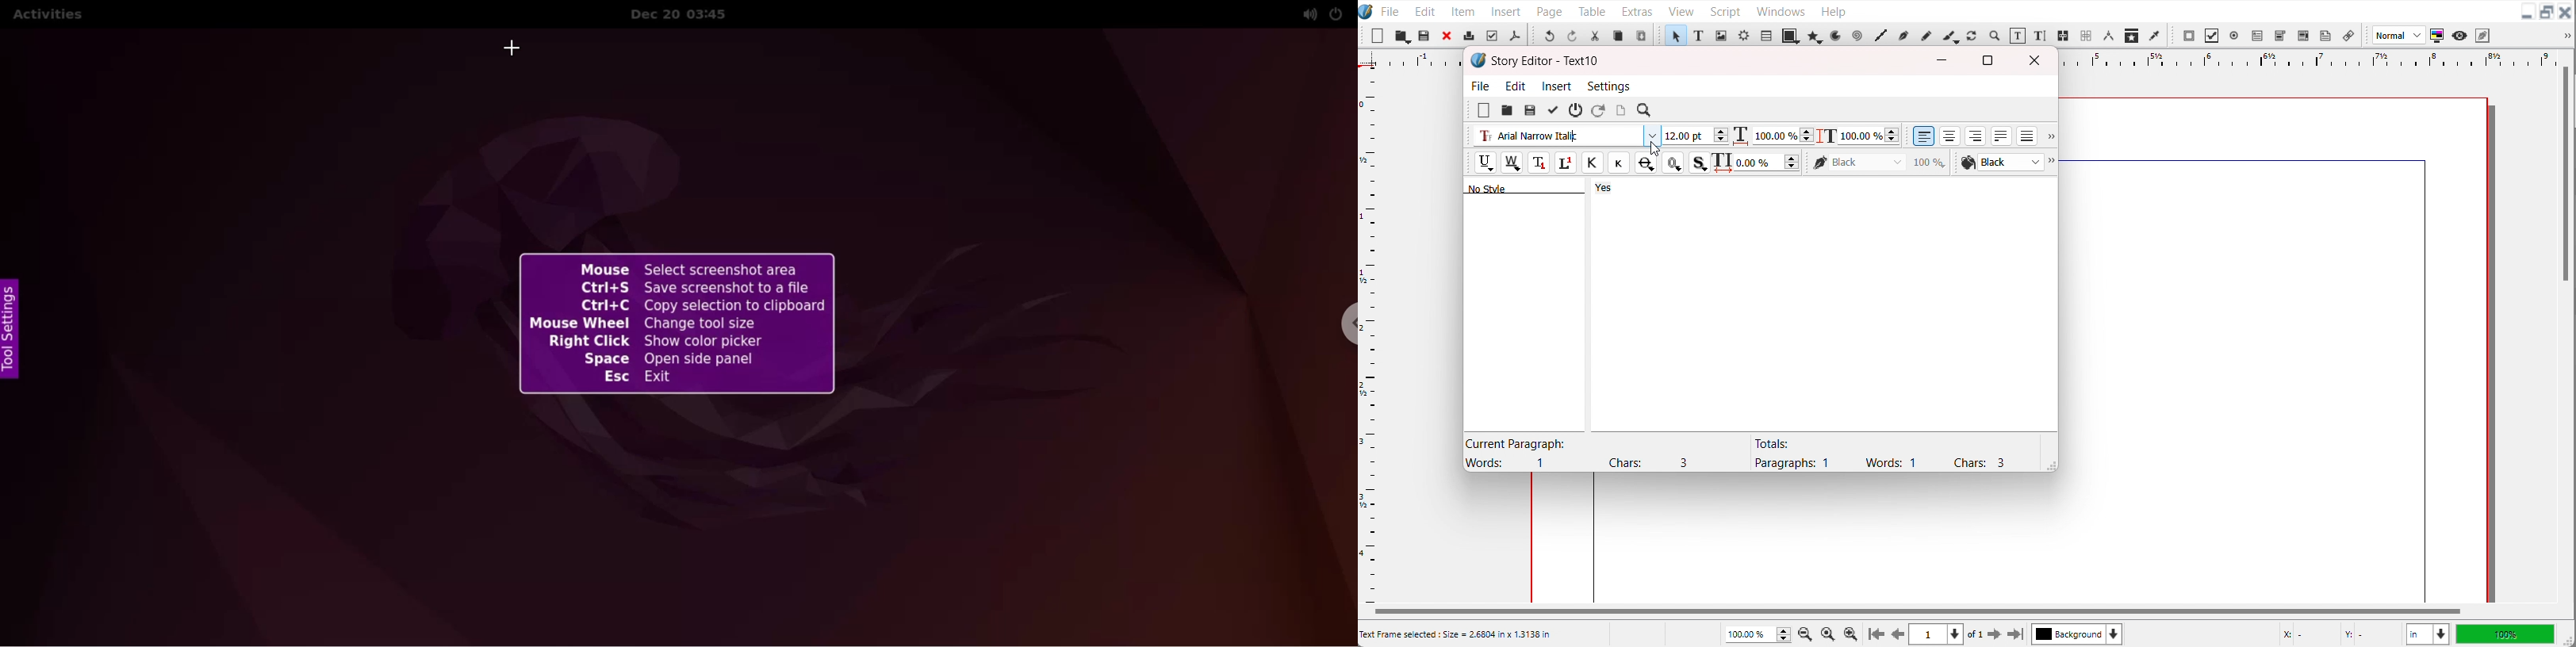  I want to click on Align text left, so click(1924, 136).